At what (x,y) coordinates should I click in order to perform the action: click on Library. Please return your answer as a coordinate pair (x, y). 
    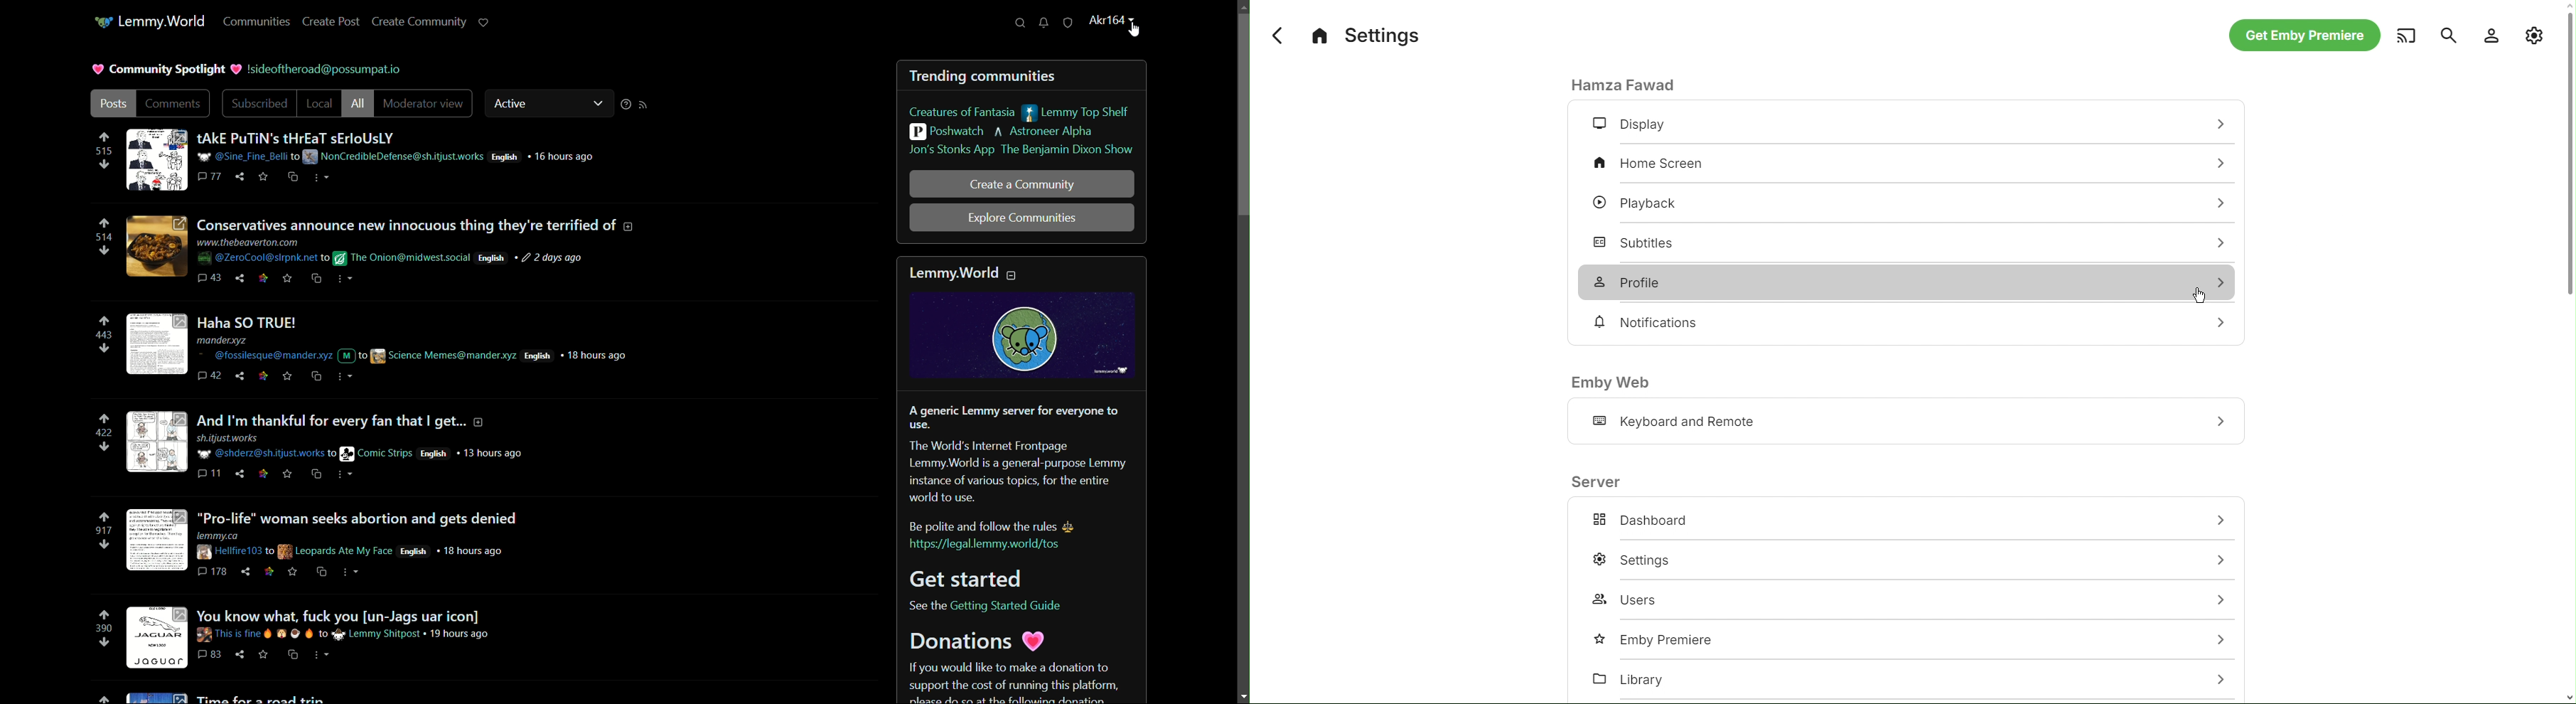
    Looking at the image, I should click on (1636, 679).